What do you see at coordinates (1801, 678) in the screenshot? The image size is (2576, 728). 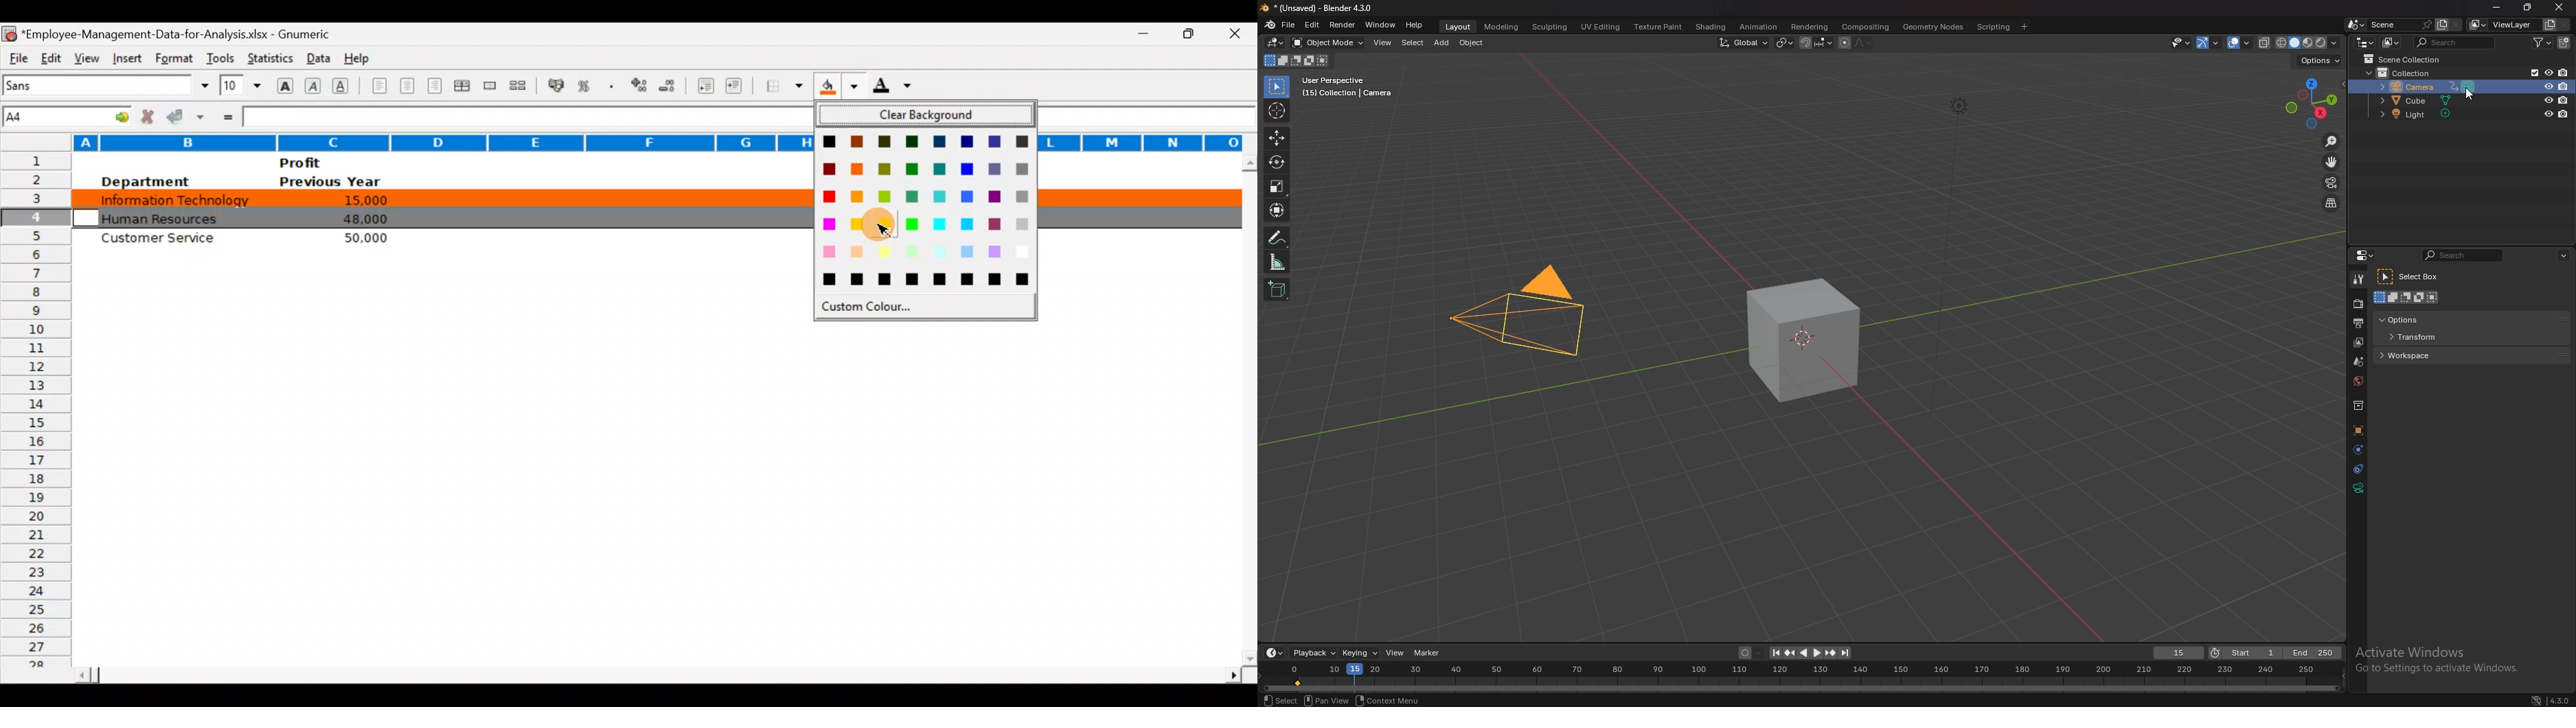 I see `seek` at bounding box center [1801, 678].